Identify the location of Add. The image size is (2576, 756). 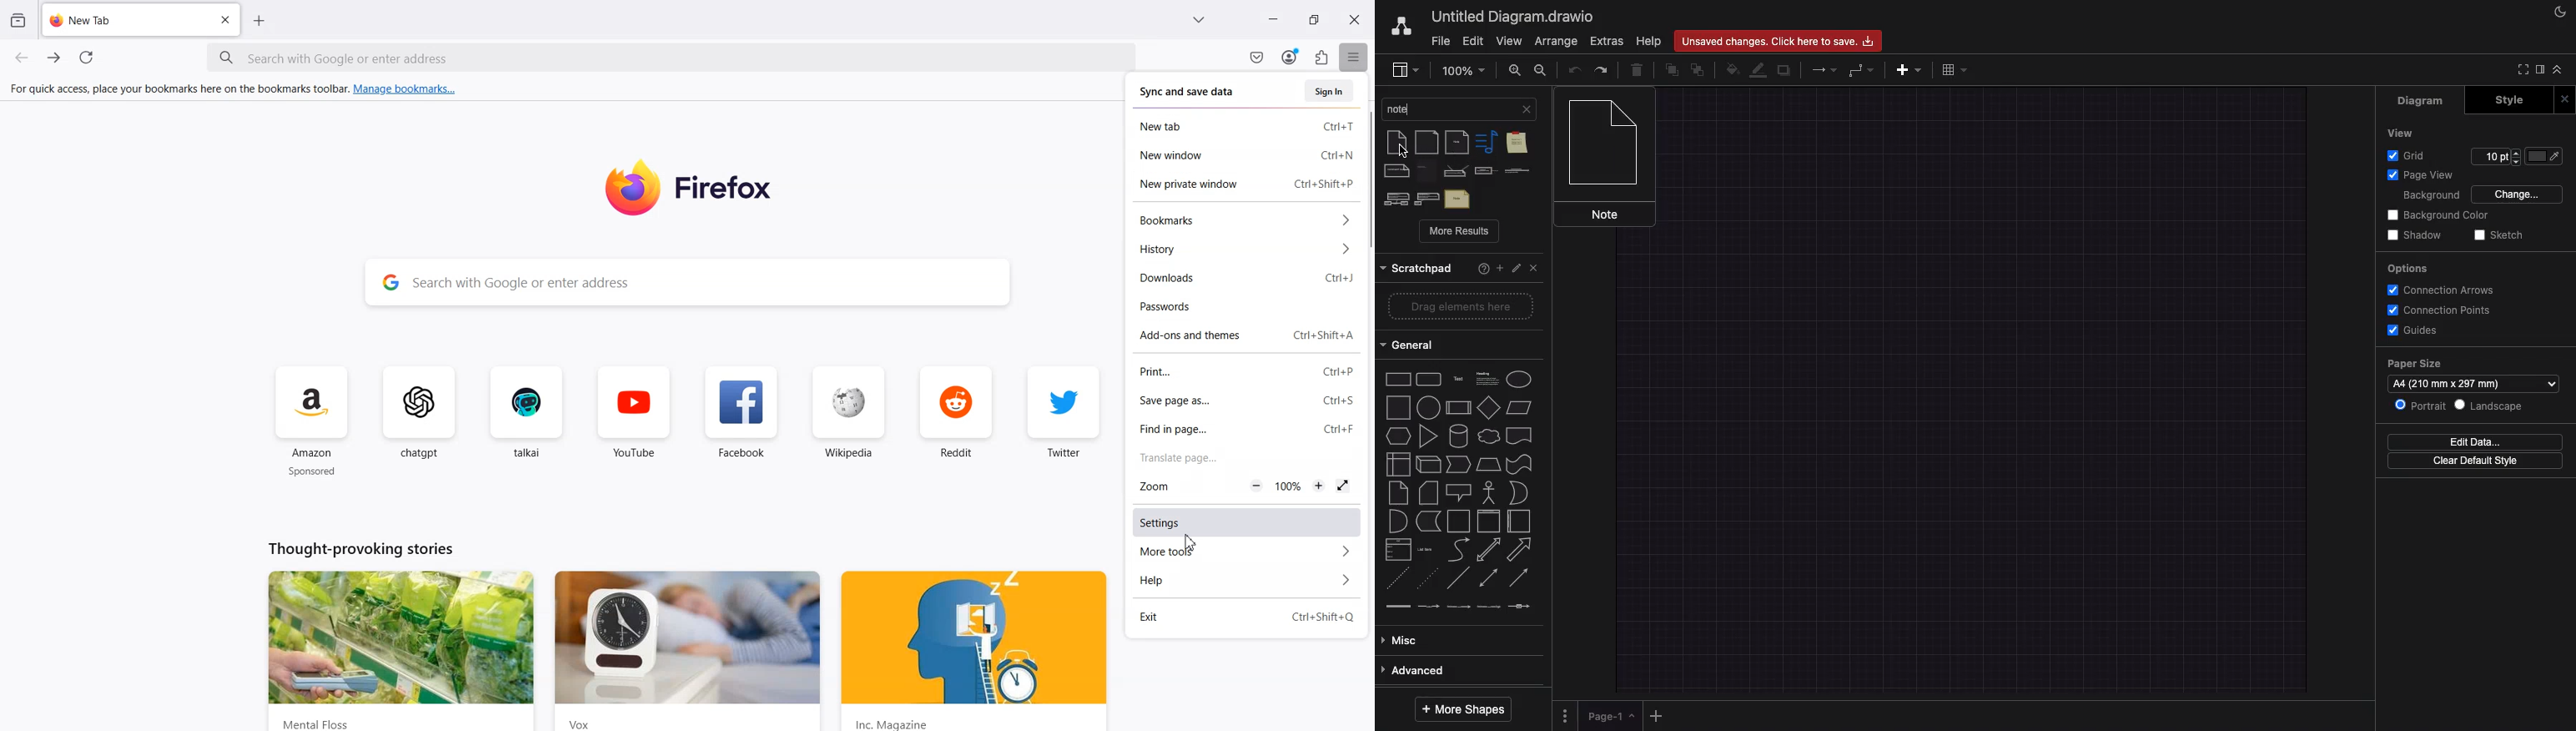
(1501, 270).